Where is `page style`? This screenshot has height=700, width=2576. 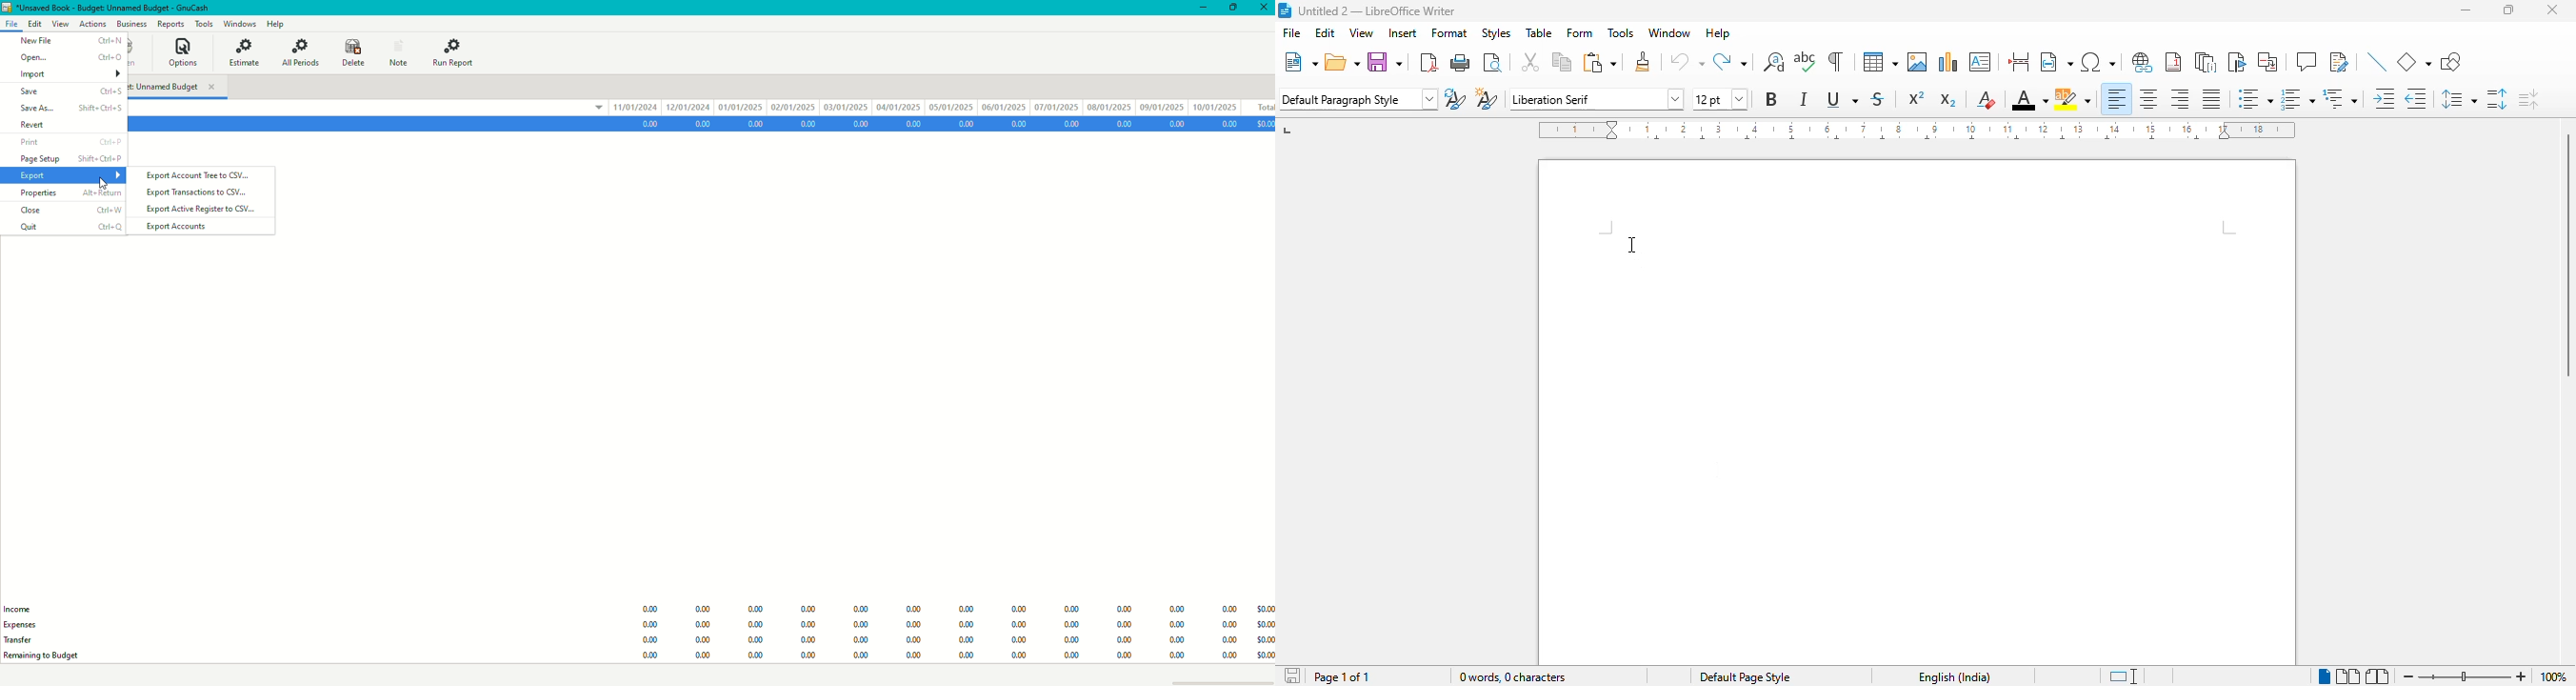
page style is located at coordinates (1745, 676).